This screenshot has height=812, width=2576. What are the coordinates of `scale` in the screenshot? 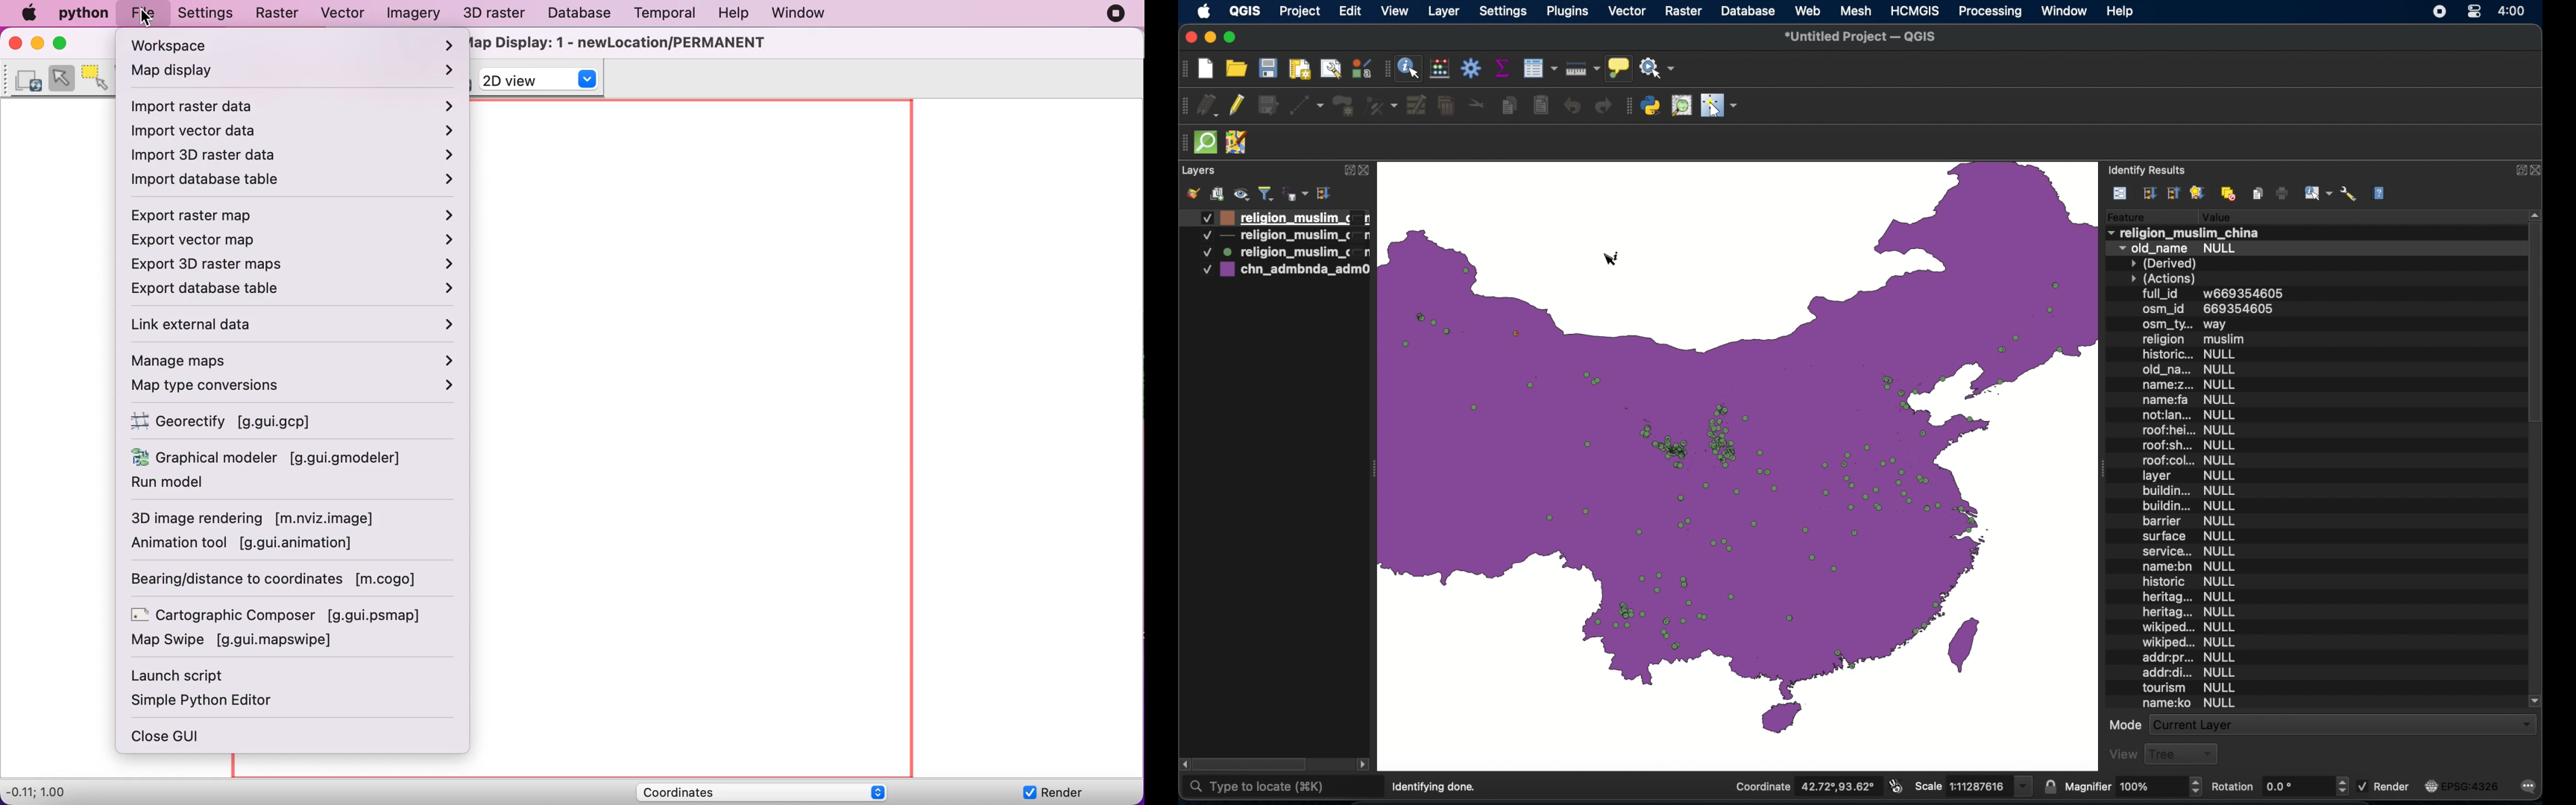 It's located at (1974, 786).